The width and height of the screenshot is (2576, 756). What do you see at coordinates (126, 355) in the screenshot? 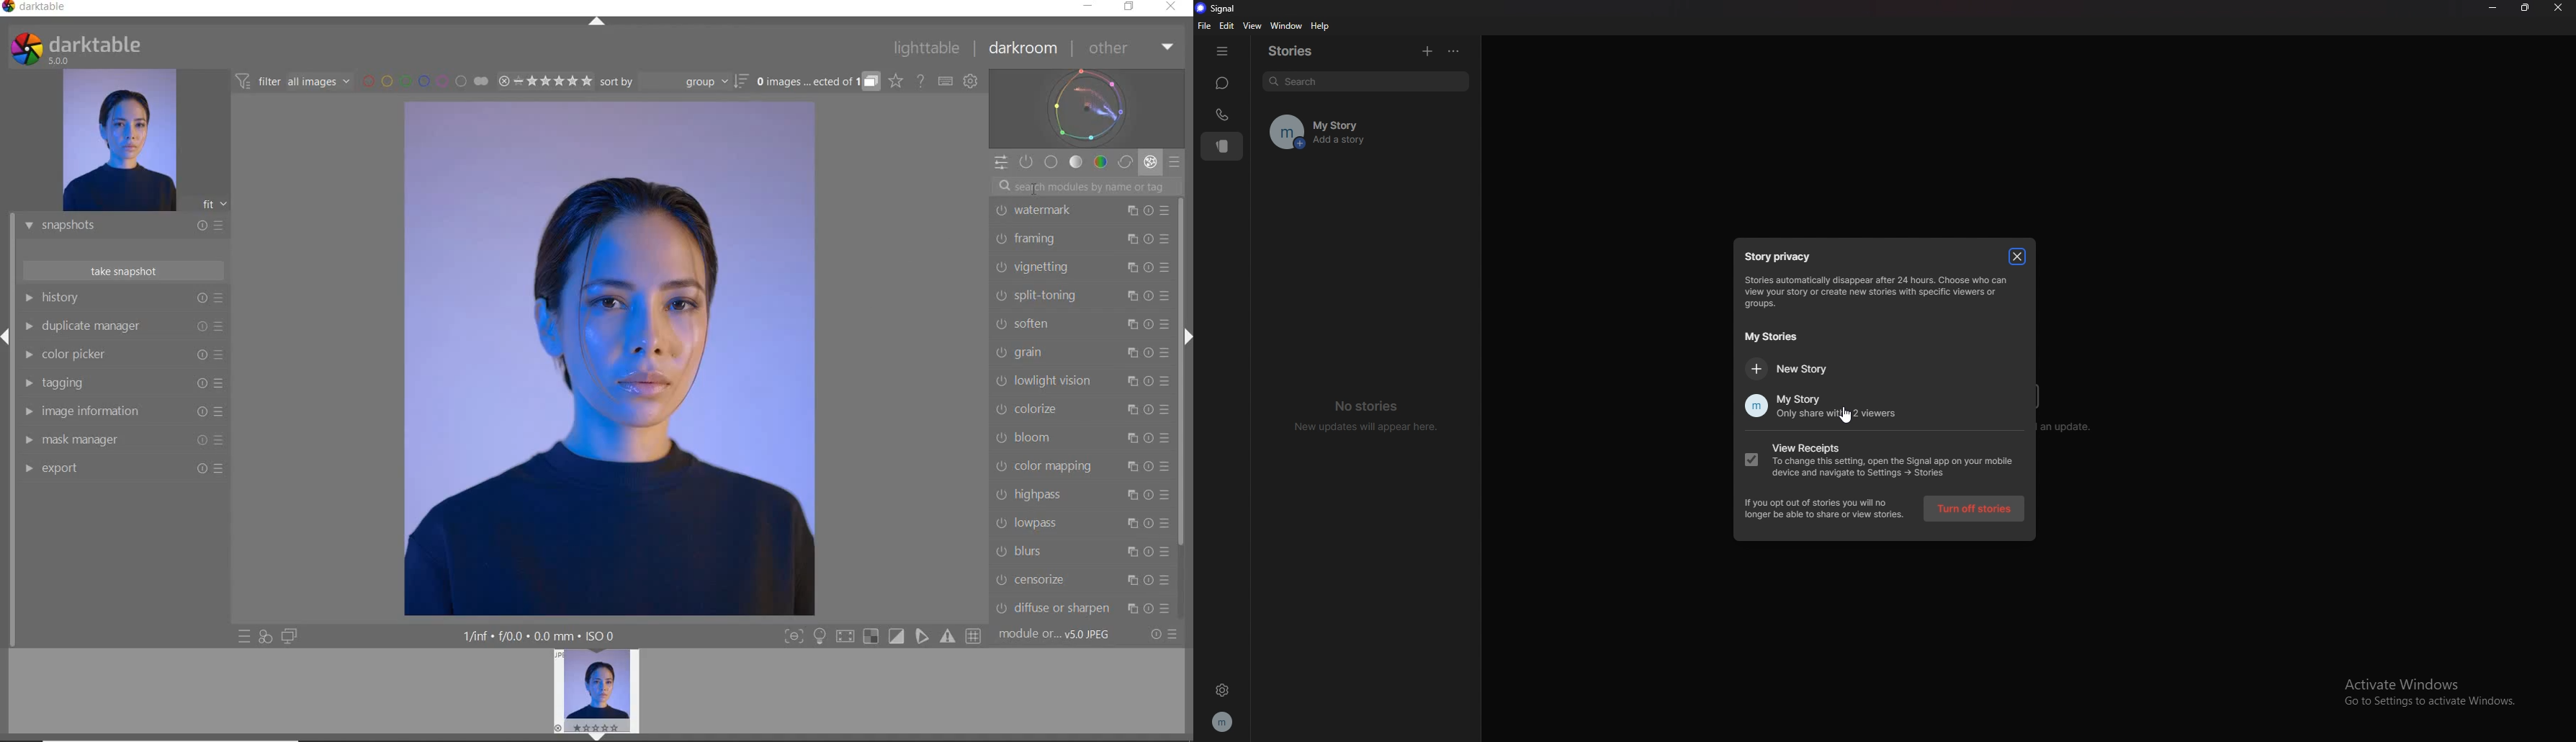
I see `COLOR PICKER` at bounding box center [126, 355].